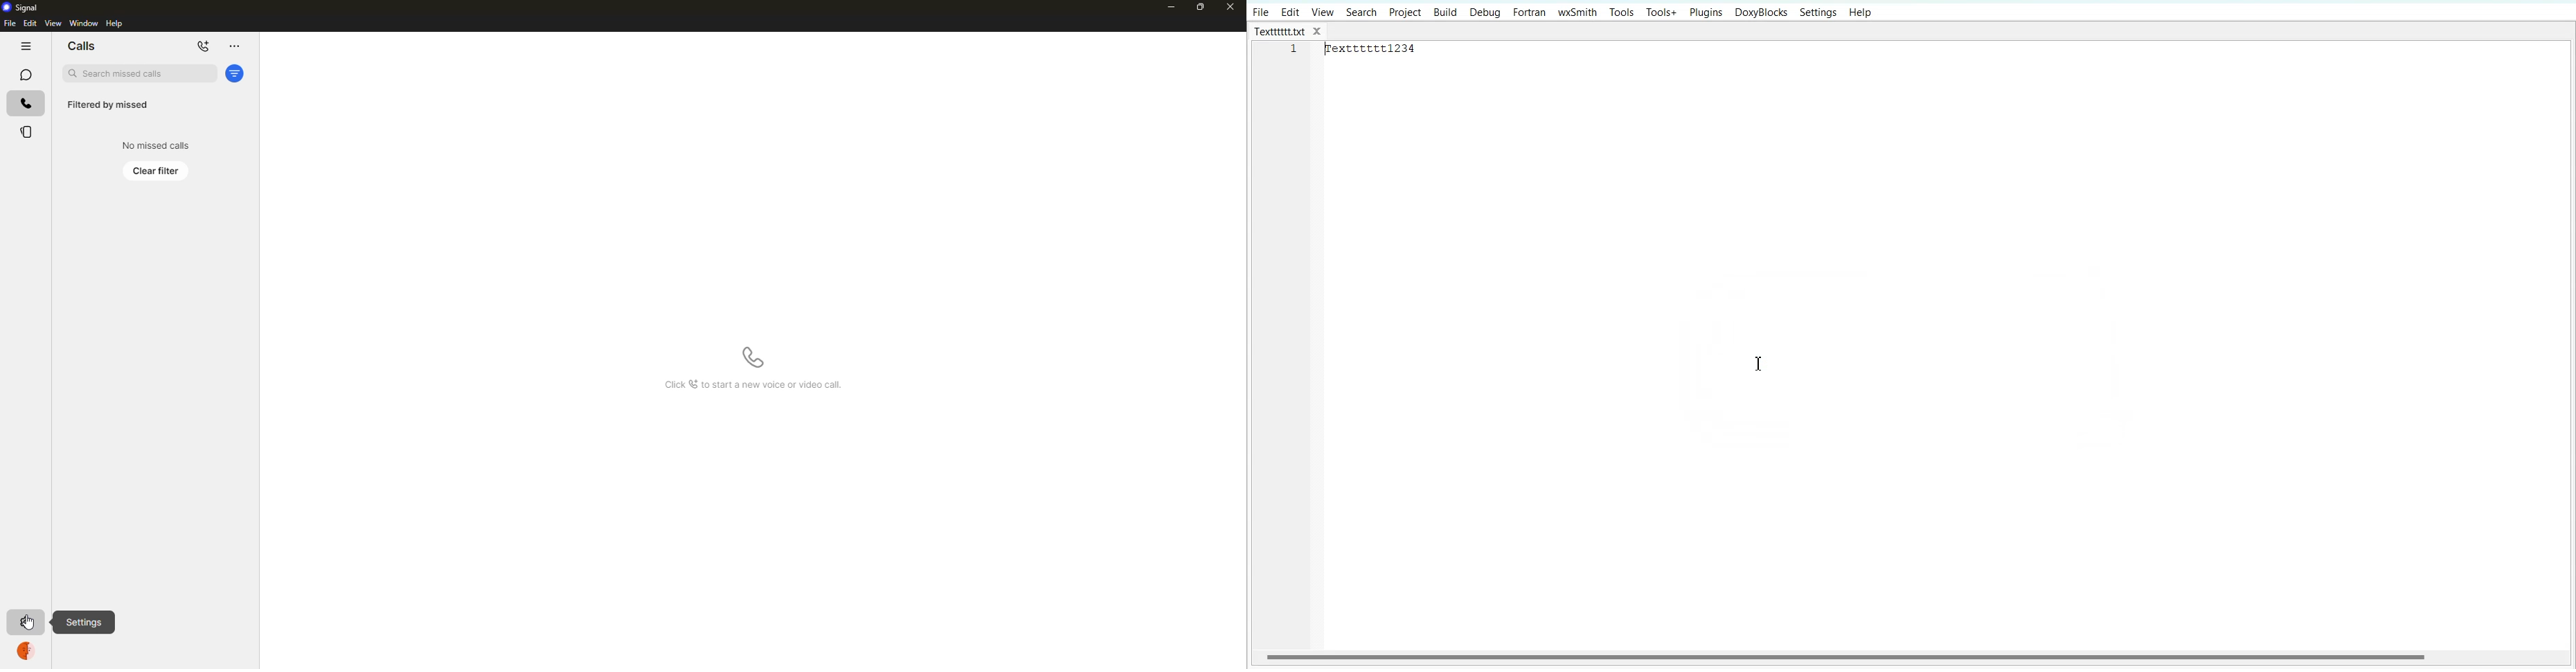 This screenshot has height=672, width=2576. I want to click on stories, so click(27, 132).